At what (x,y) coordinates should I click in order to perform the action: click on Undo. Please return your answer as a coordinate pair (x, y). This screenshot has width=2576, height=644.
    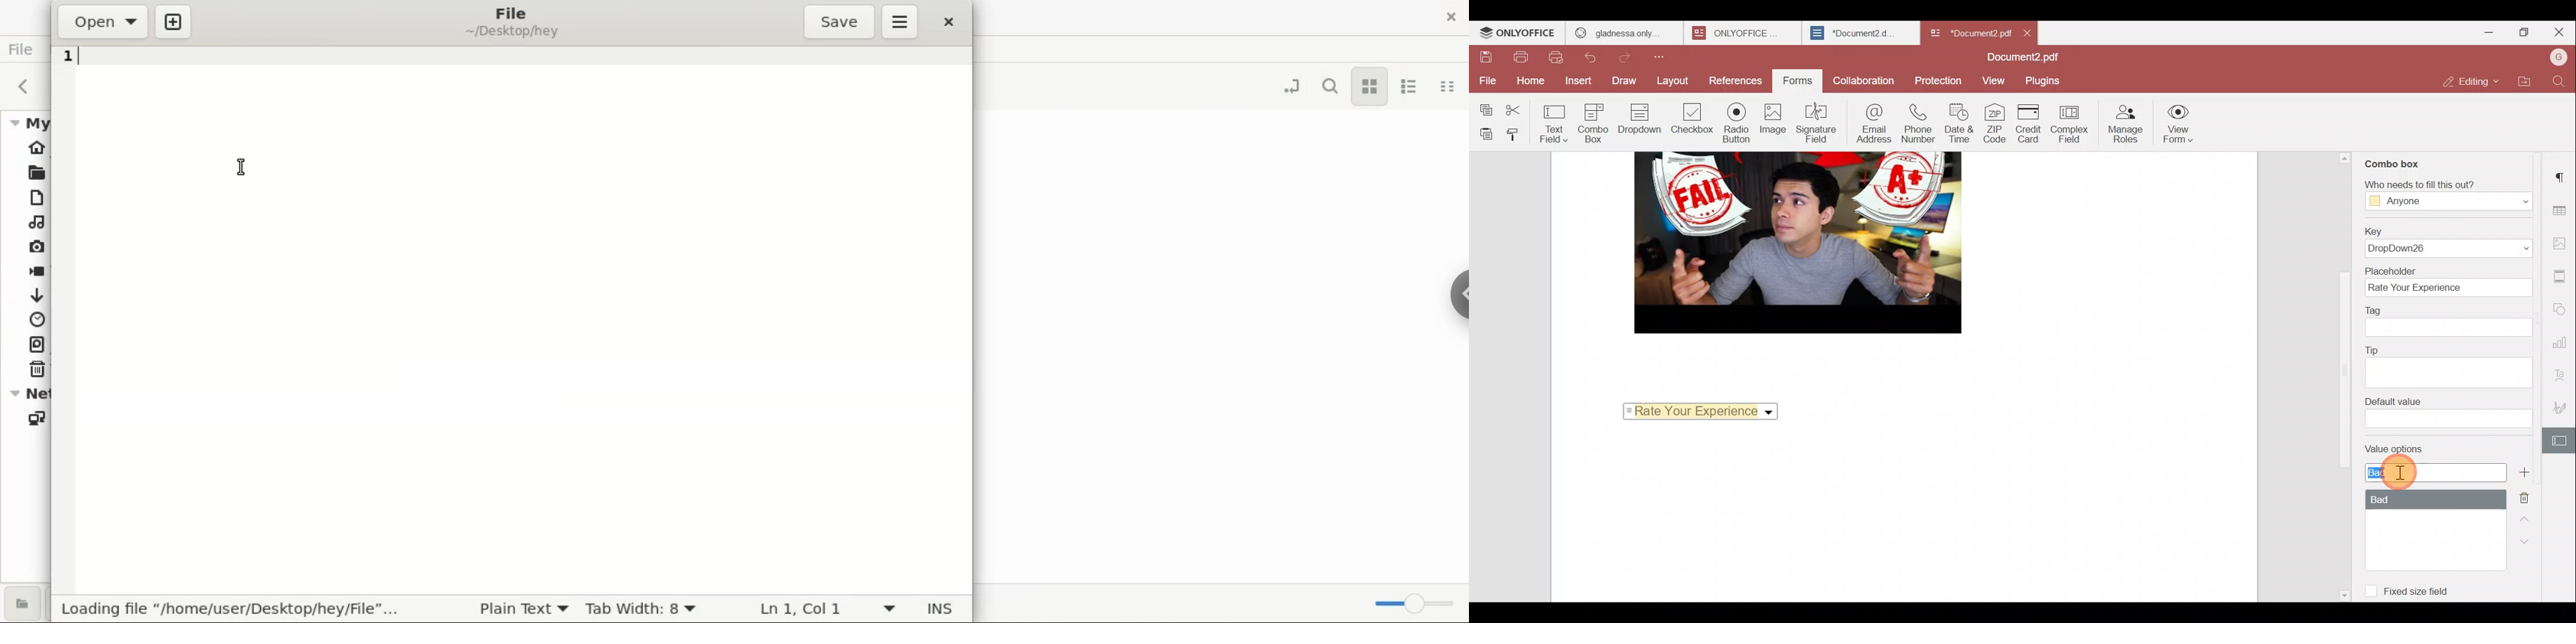
    Looking at the image, I should click on (1593, 57).